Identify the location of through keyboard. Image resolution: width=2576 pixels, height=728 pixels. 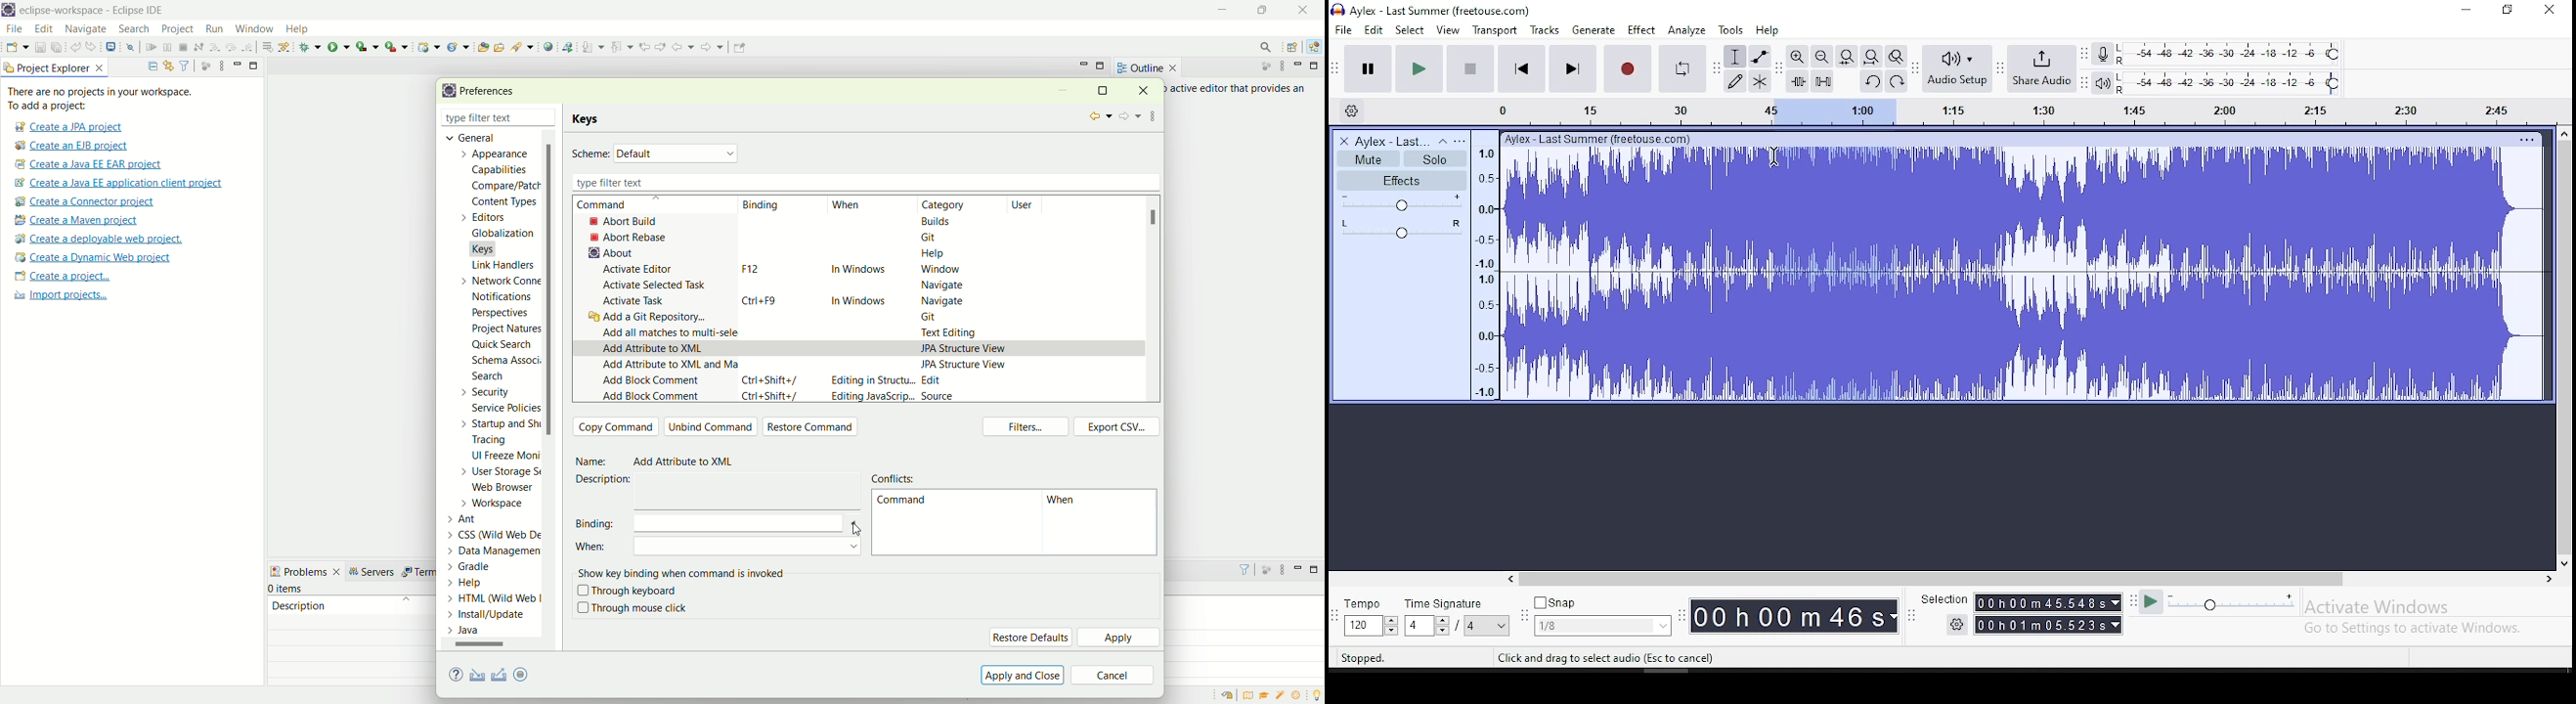
(627, 591).